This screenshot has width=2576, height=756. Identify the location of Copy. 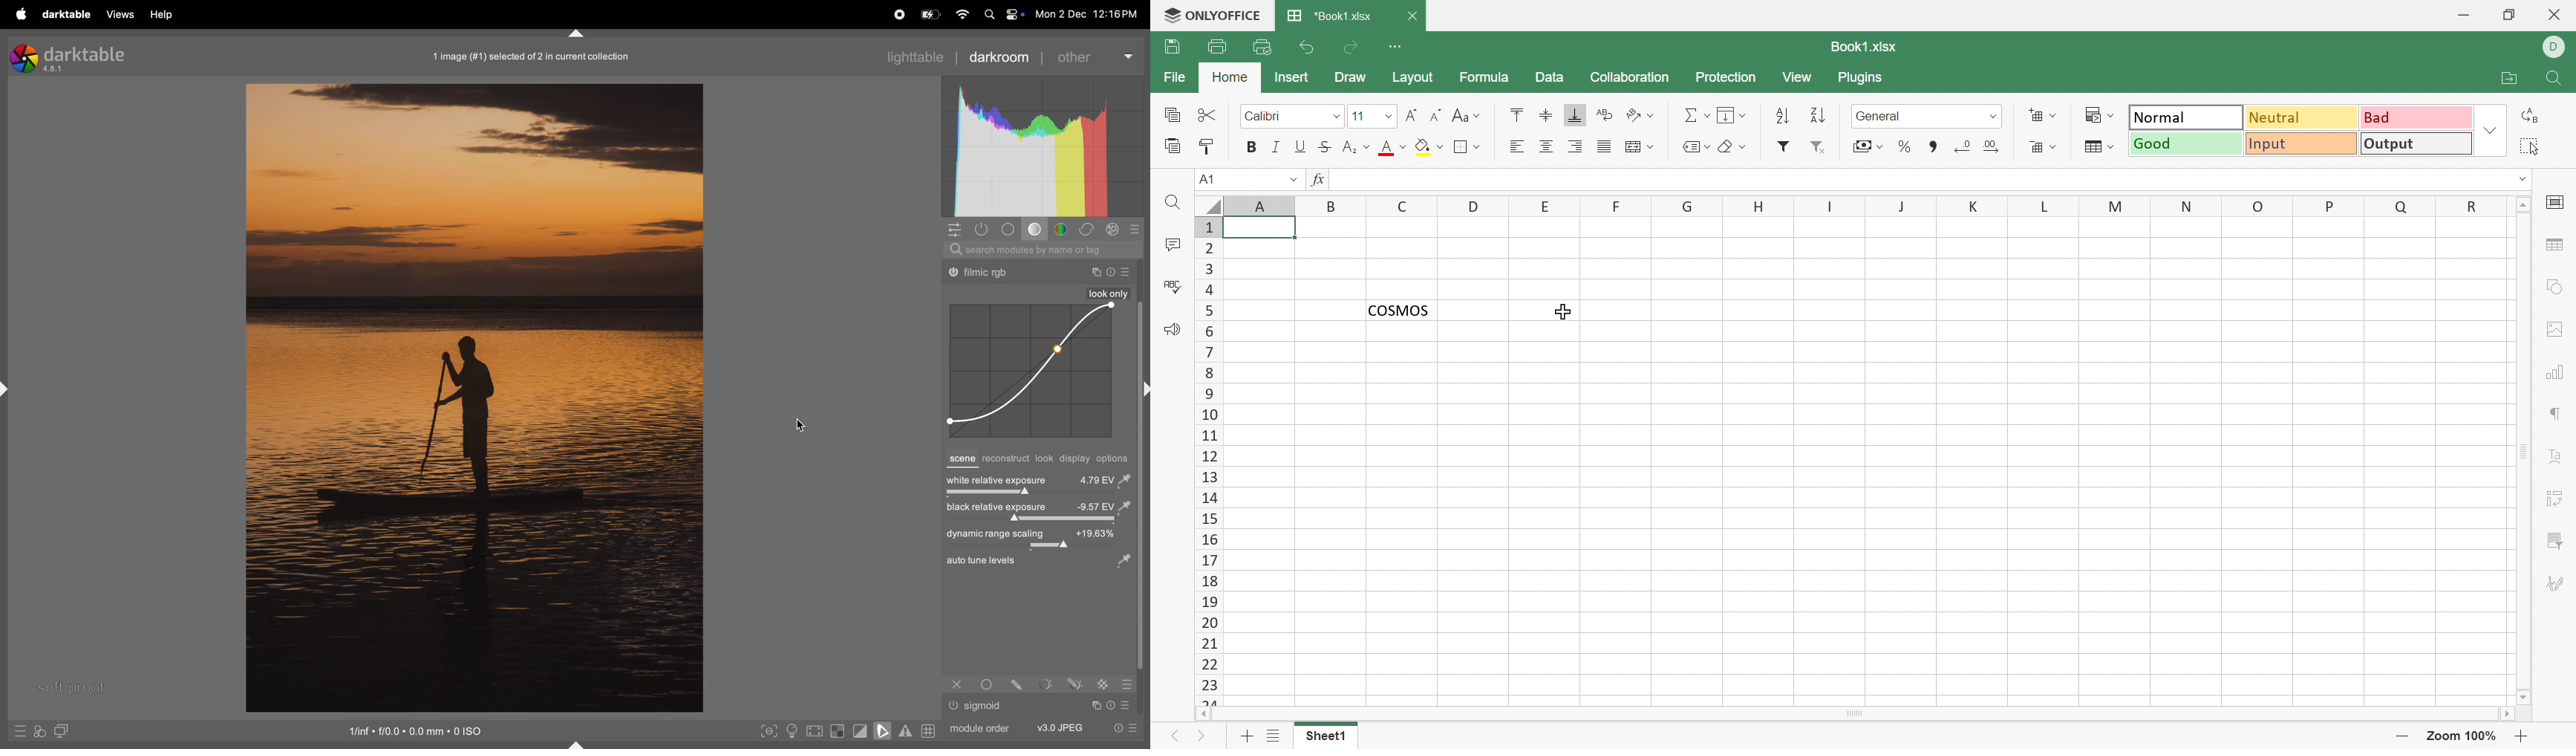
(1172, 114).